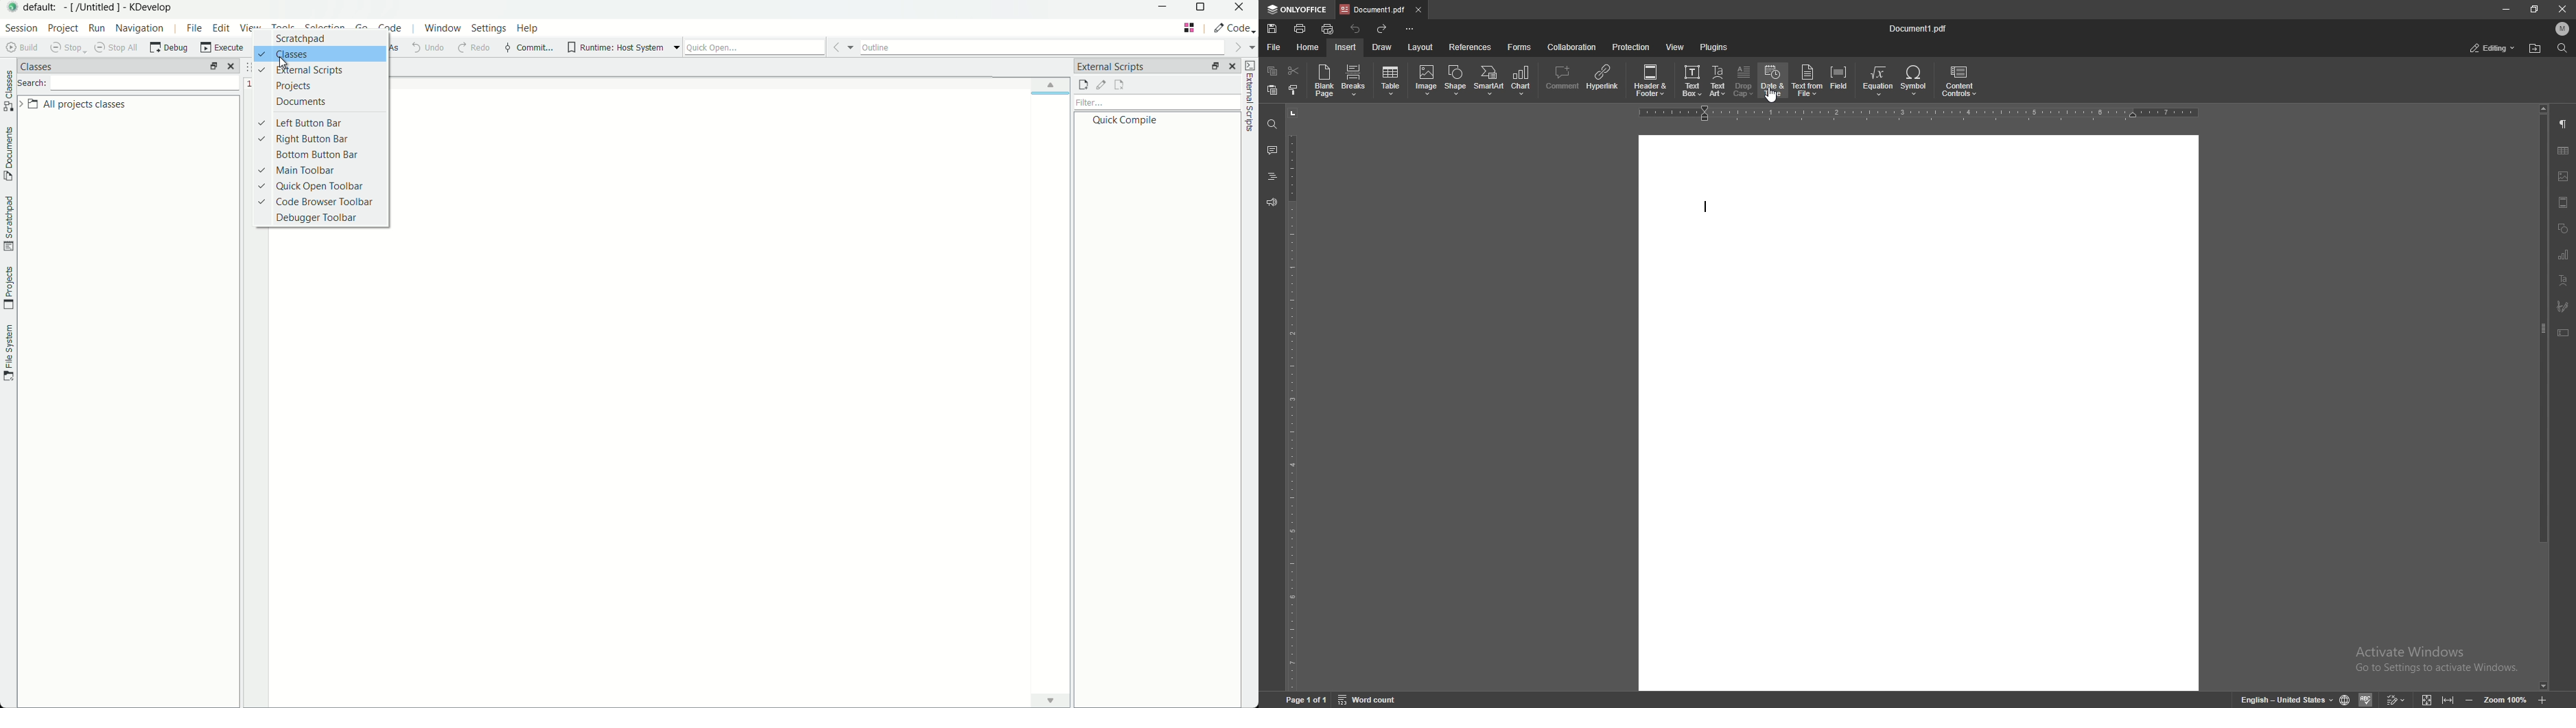 Image resolution: width=2576 pixels, height=728 pixels. I want to click on forms, so click(1519, 47).